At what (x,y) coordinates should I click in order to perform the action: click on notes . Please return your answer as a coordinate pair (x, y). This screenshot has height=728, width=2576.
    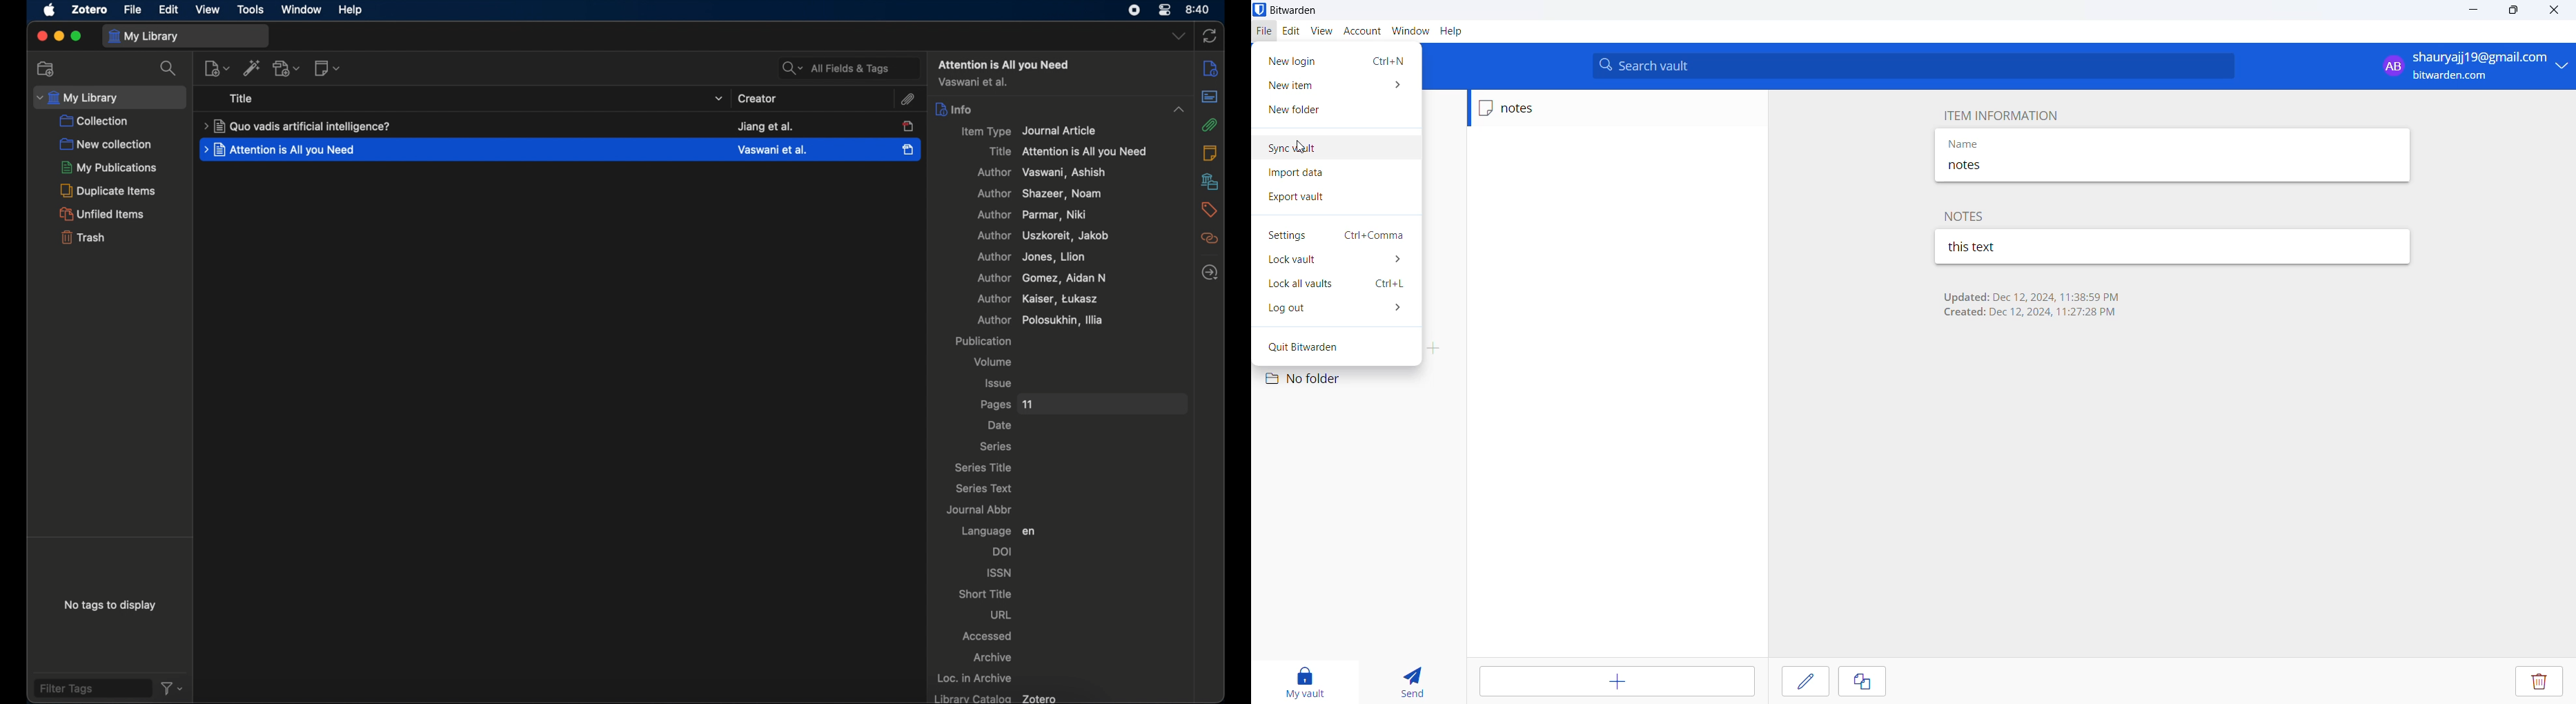
    Looking at the image, I should click on (1212, 154).